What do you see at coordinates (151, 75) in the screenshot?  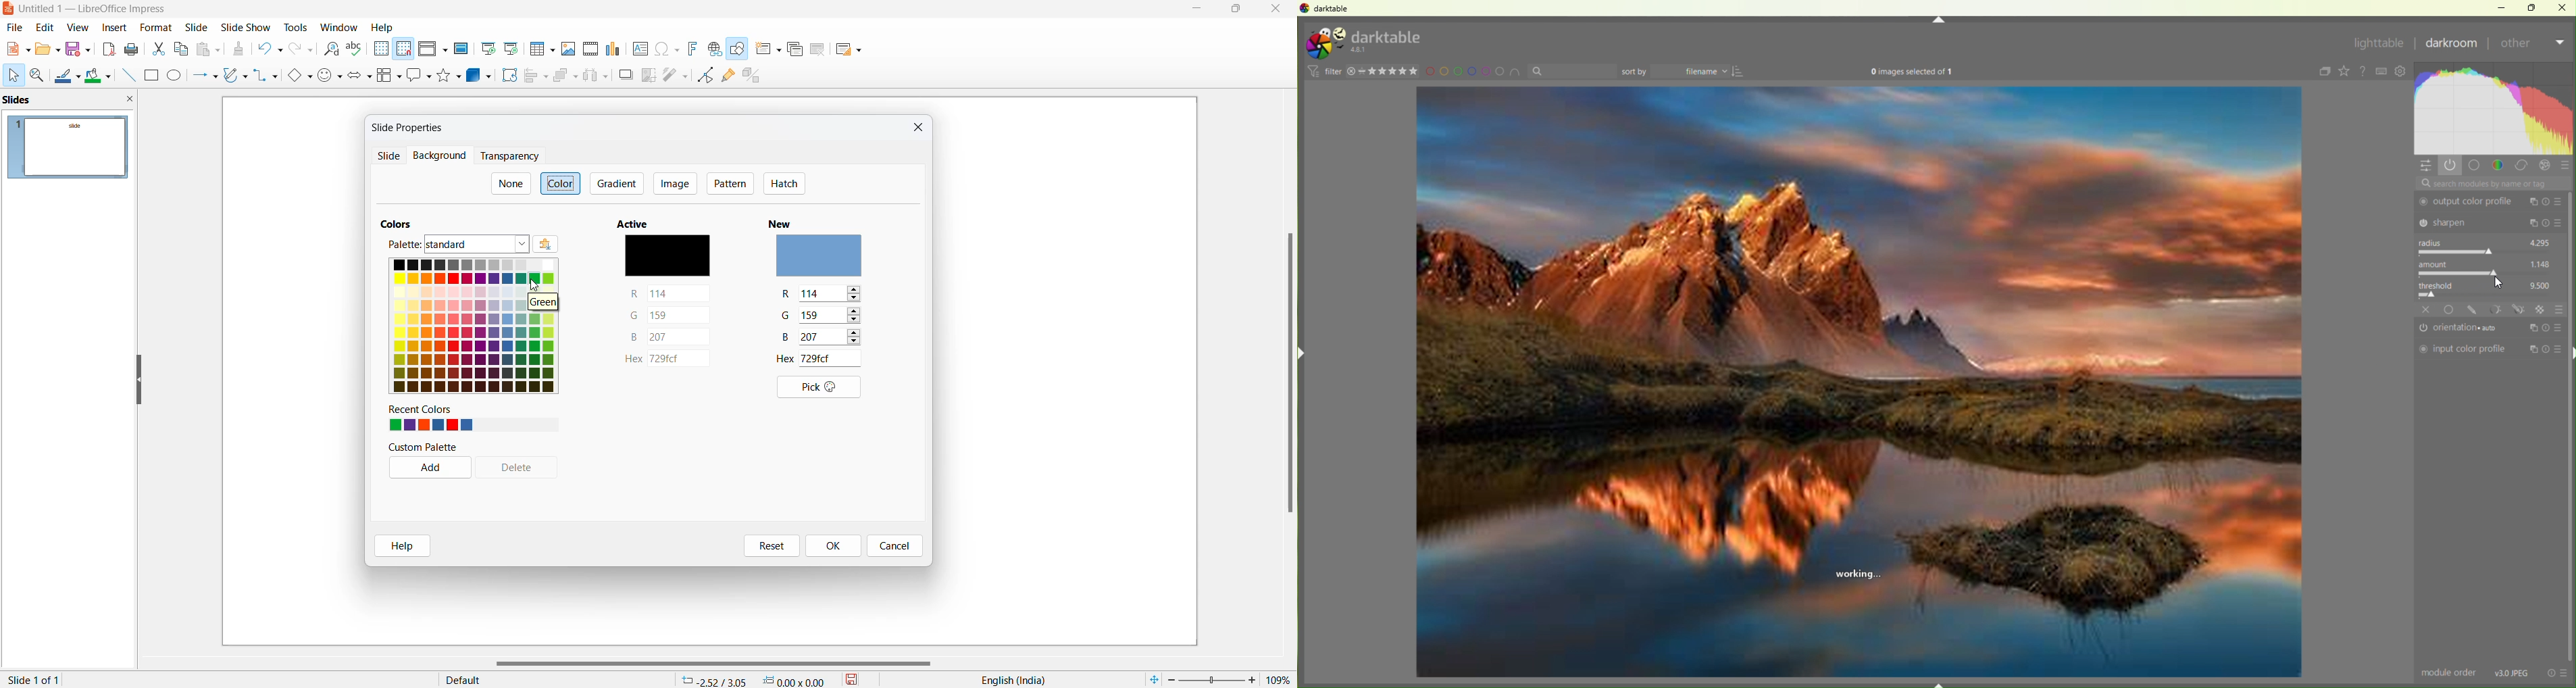 I see `rectangle ` at bounding box center [151, 75].